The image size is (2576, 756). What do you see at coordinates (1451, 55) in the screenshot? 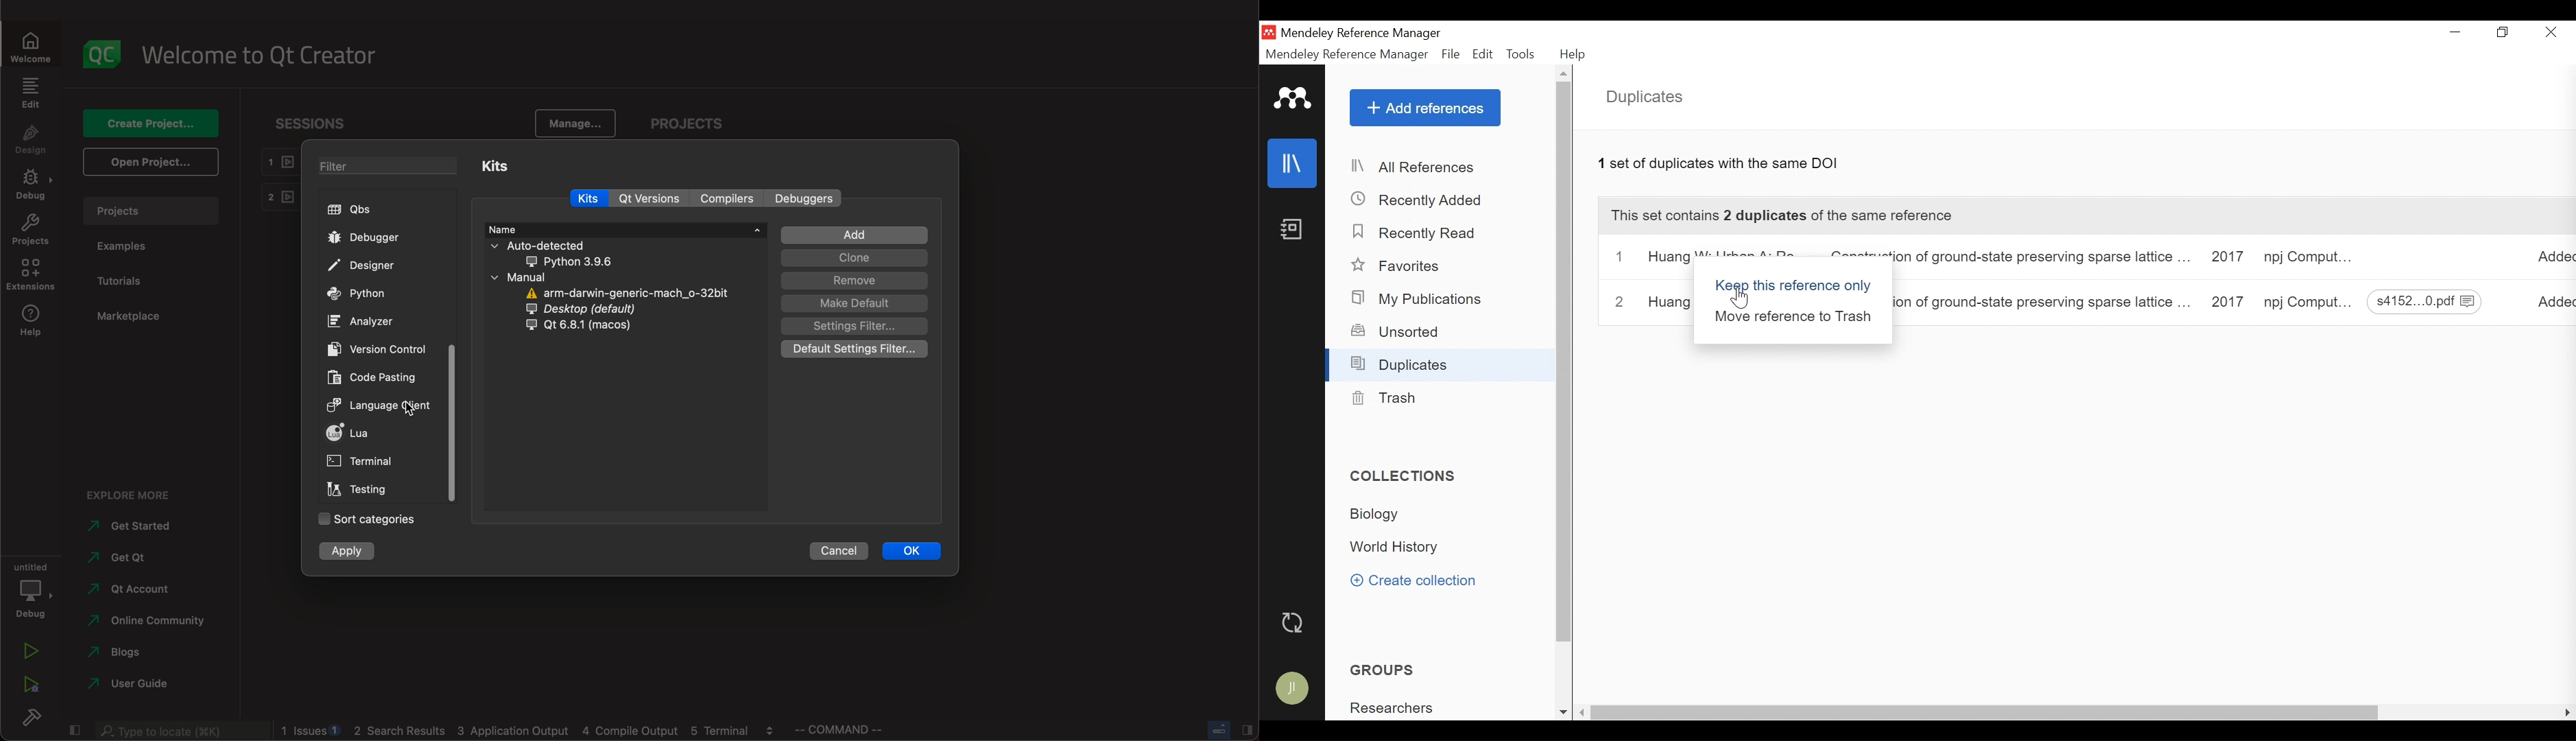
I see `File` at bounding box center [1451, 55].